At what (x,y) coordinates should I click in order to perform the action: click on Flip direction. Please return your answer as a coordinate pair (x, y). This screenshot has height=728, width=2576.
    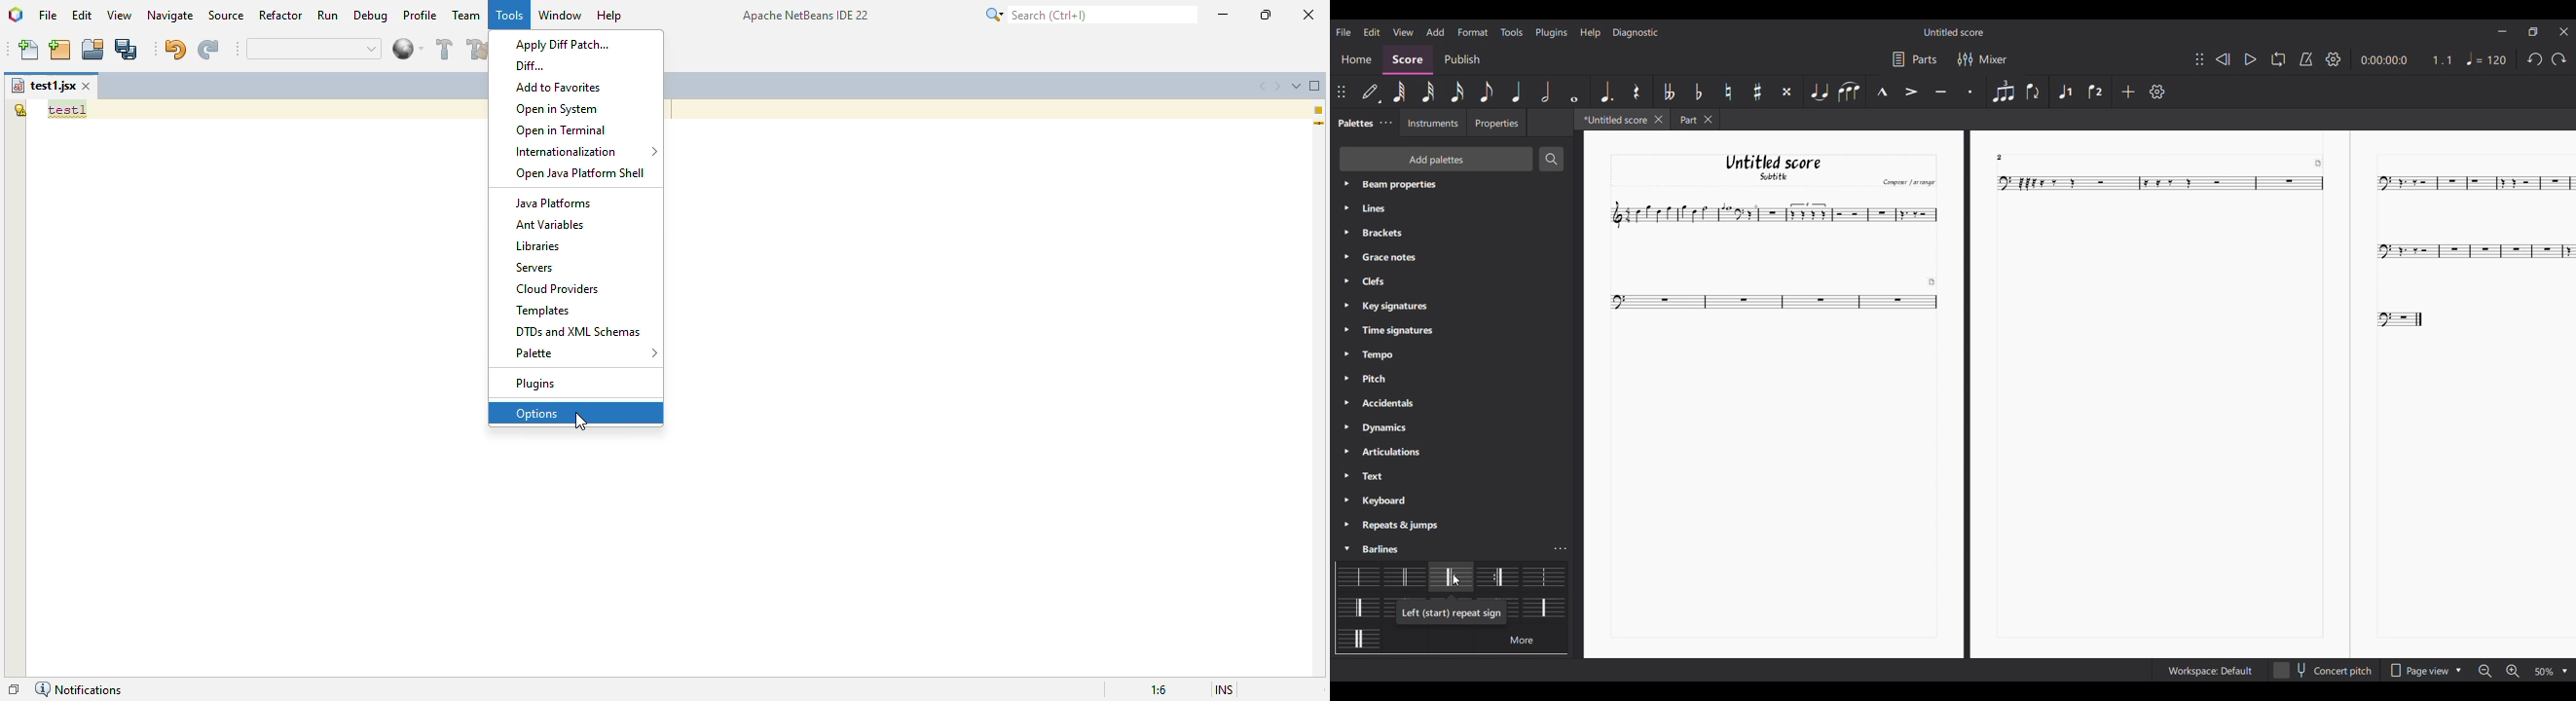
    Looking at the image, I should click on (2033, 90).